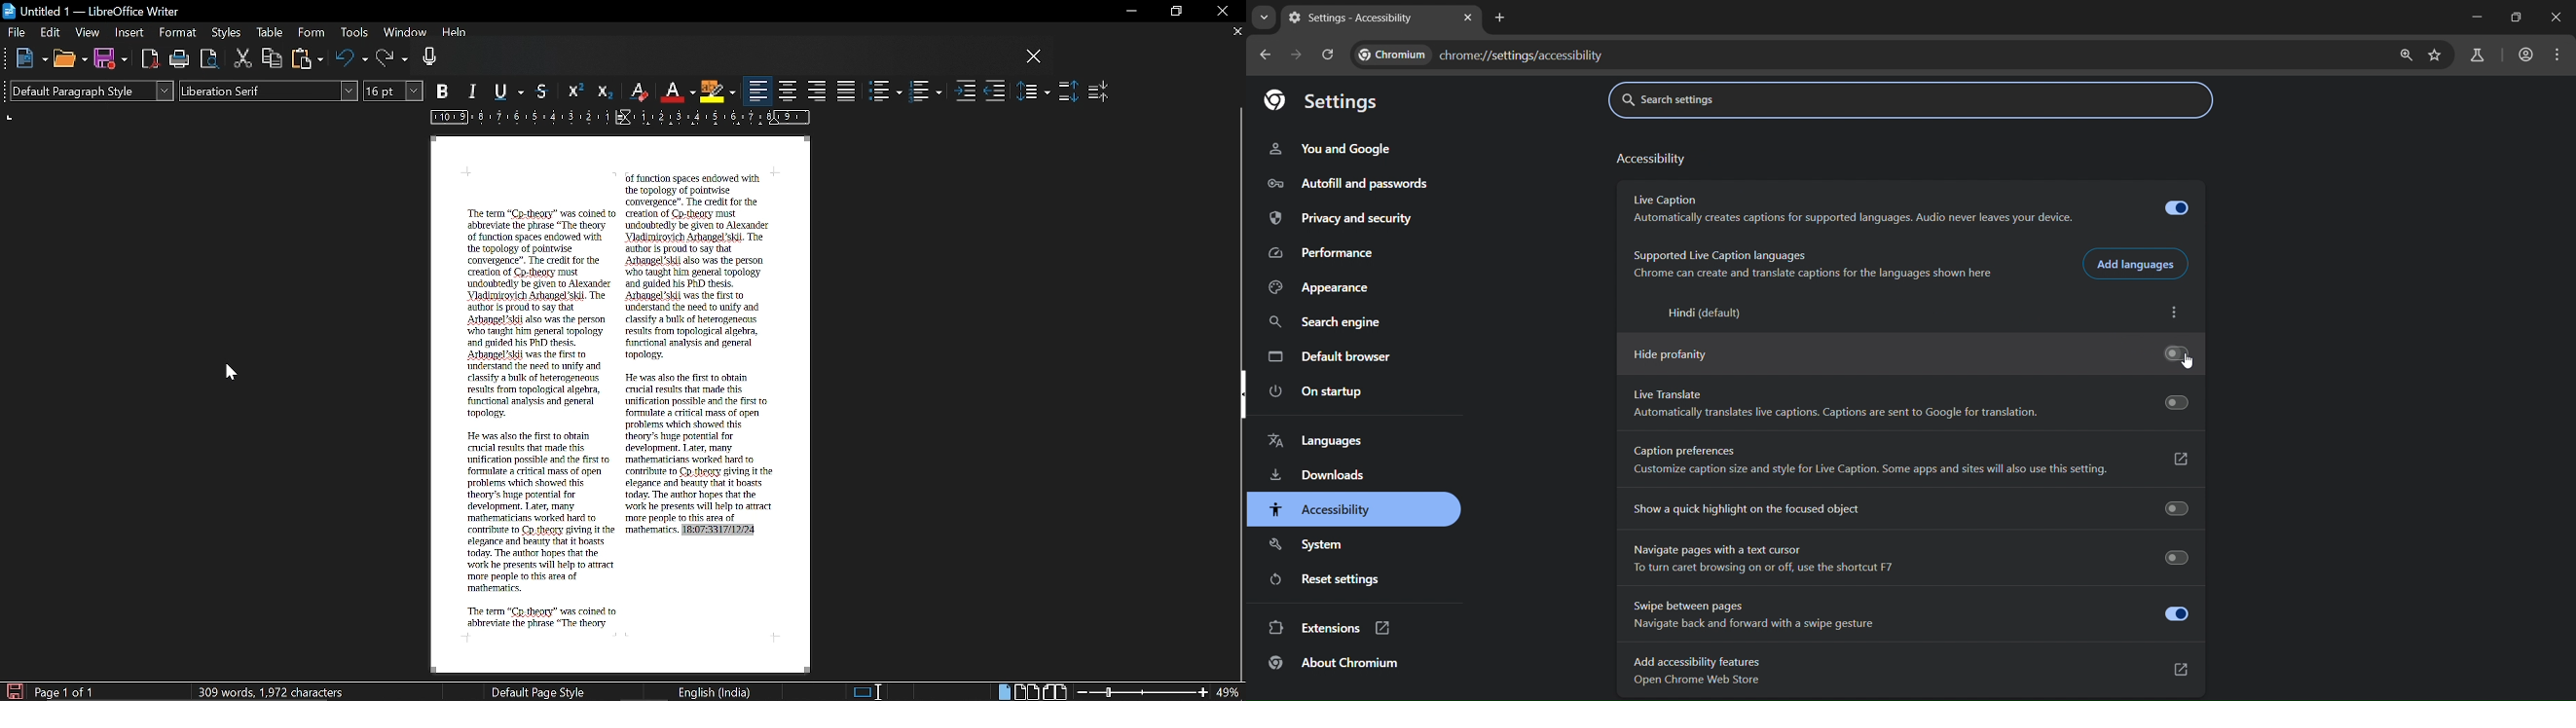  What do you see at coordinates (868, 691) in the screenshot?
I see `Standard selection` at bounding box center [868, 691].